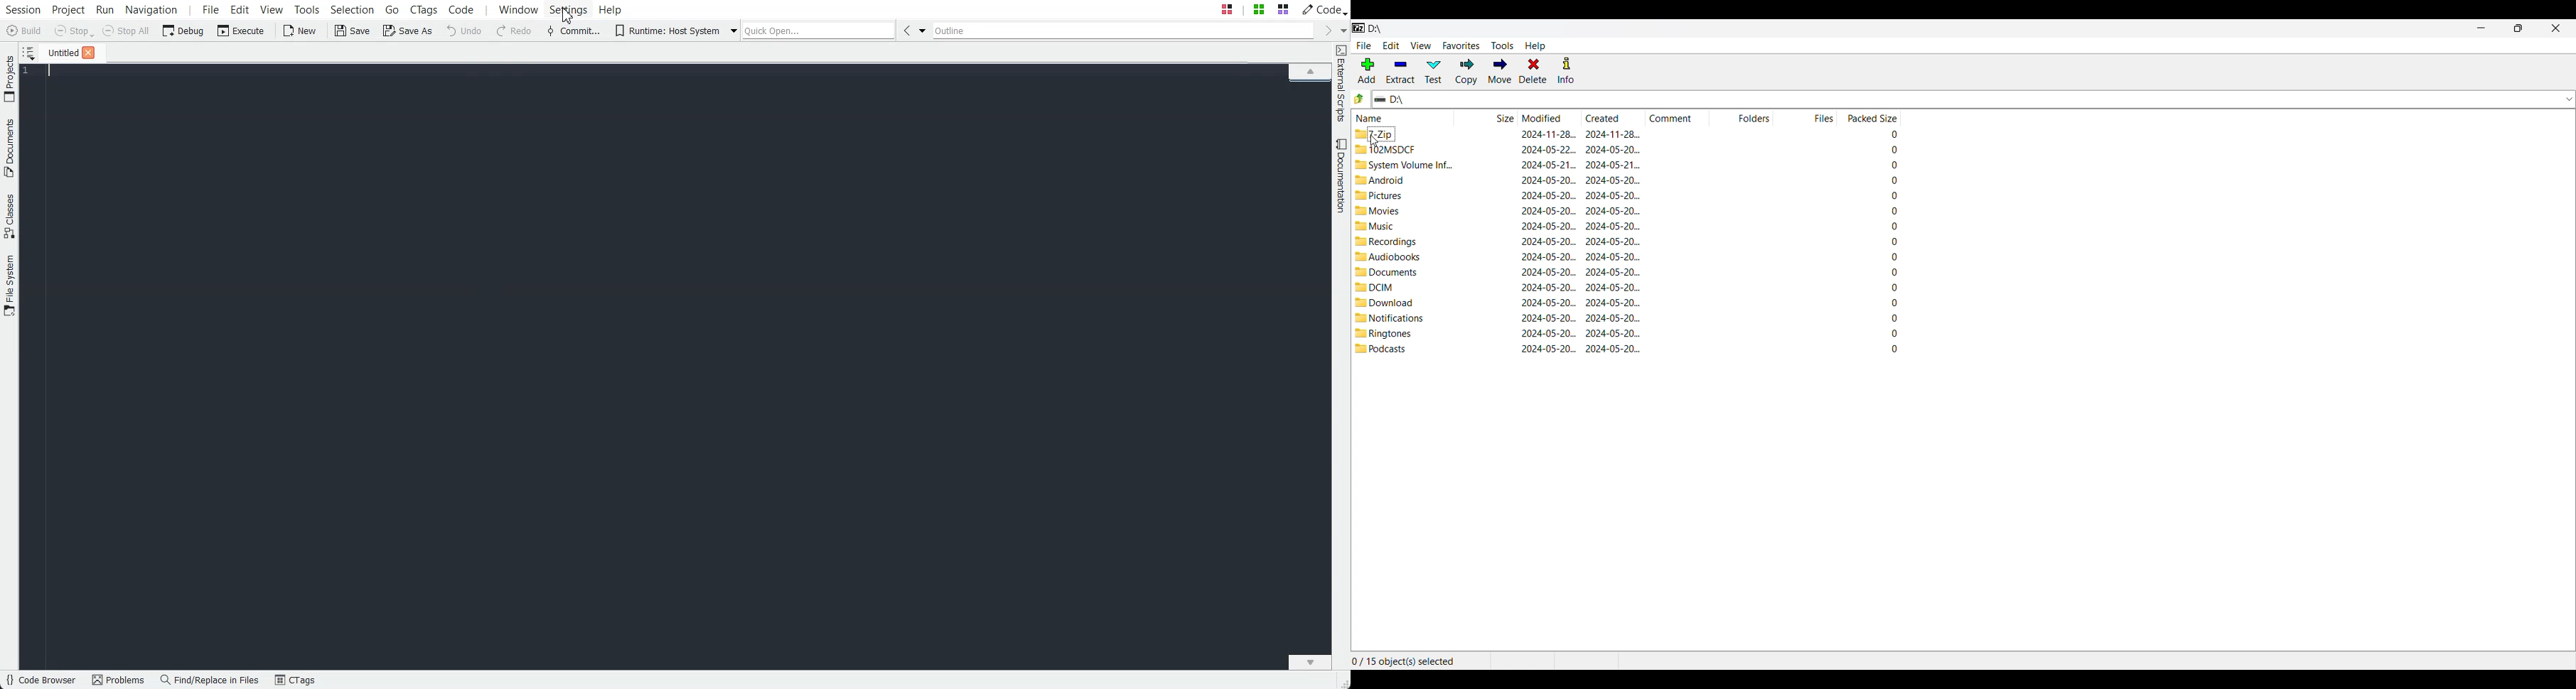 The image size is (2576, 700). What do you see at coordinates (1377, 210) in the screenshot?
I see `folder` at bounding box center [1377, 210].